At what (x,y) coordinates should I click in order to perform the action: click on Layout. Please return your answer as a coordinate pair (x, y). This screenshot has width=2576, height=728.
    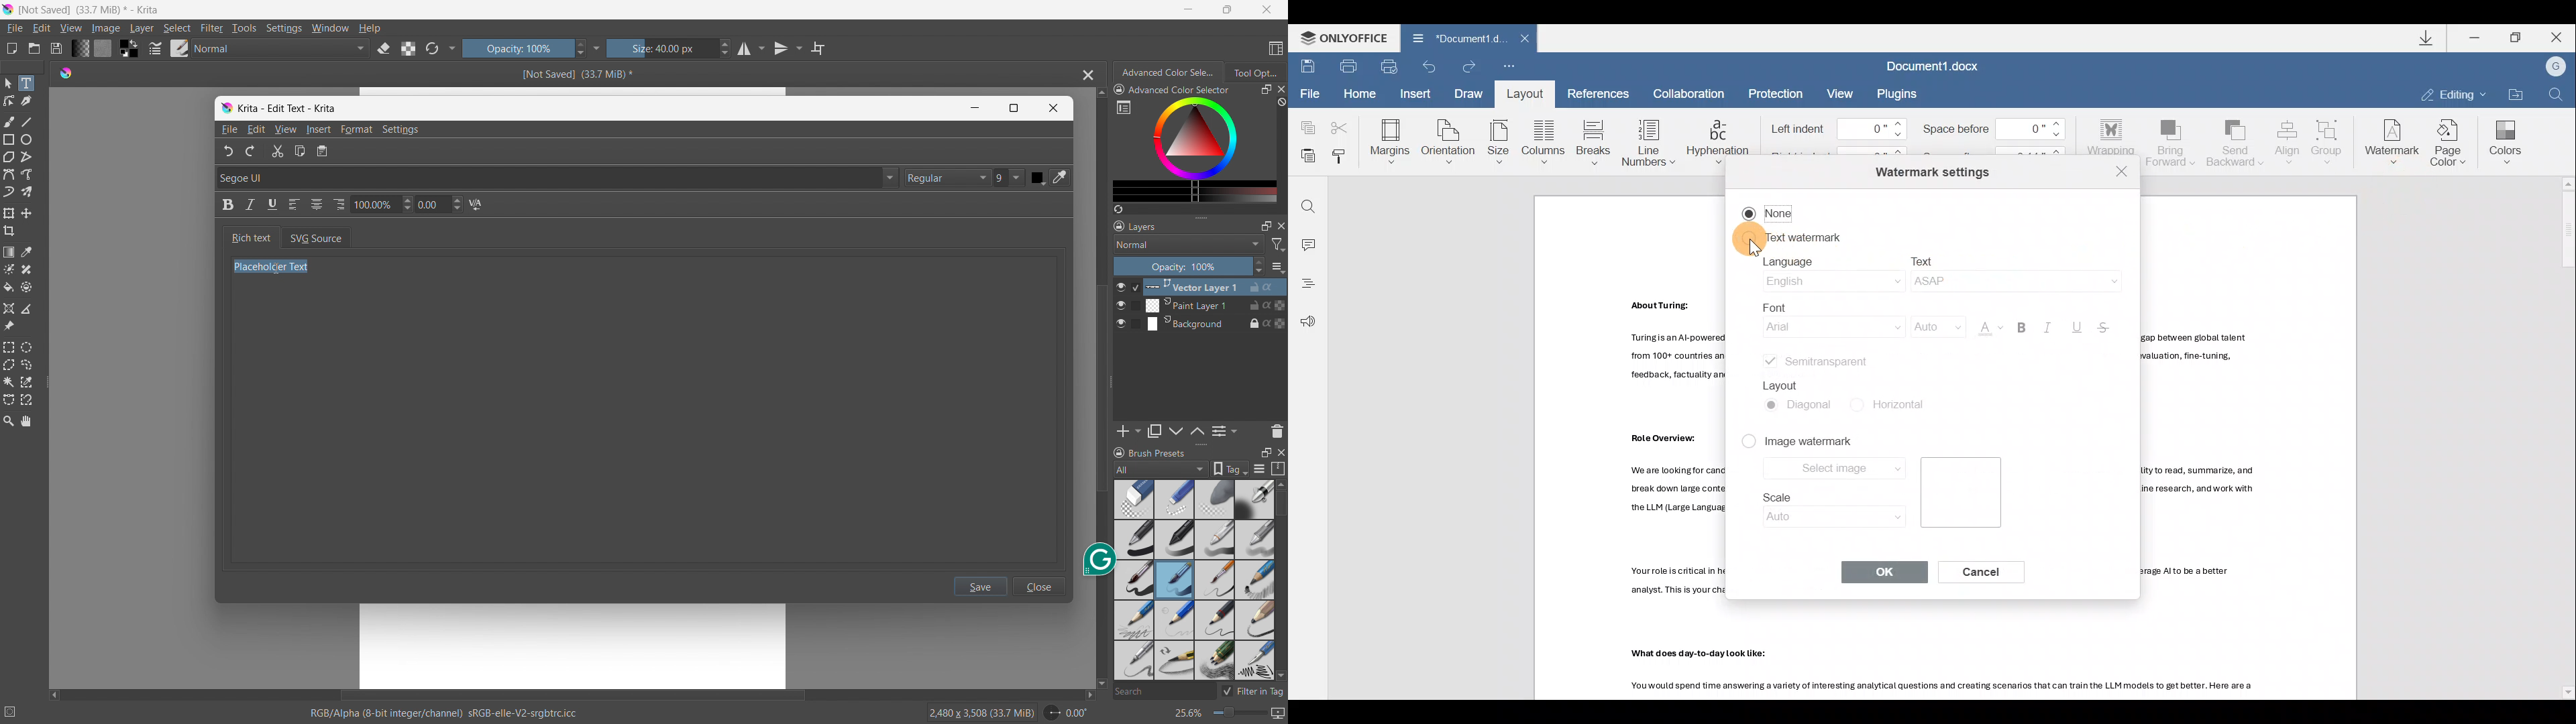
    Looking at the image, I should click on (1529, 95).